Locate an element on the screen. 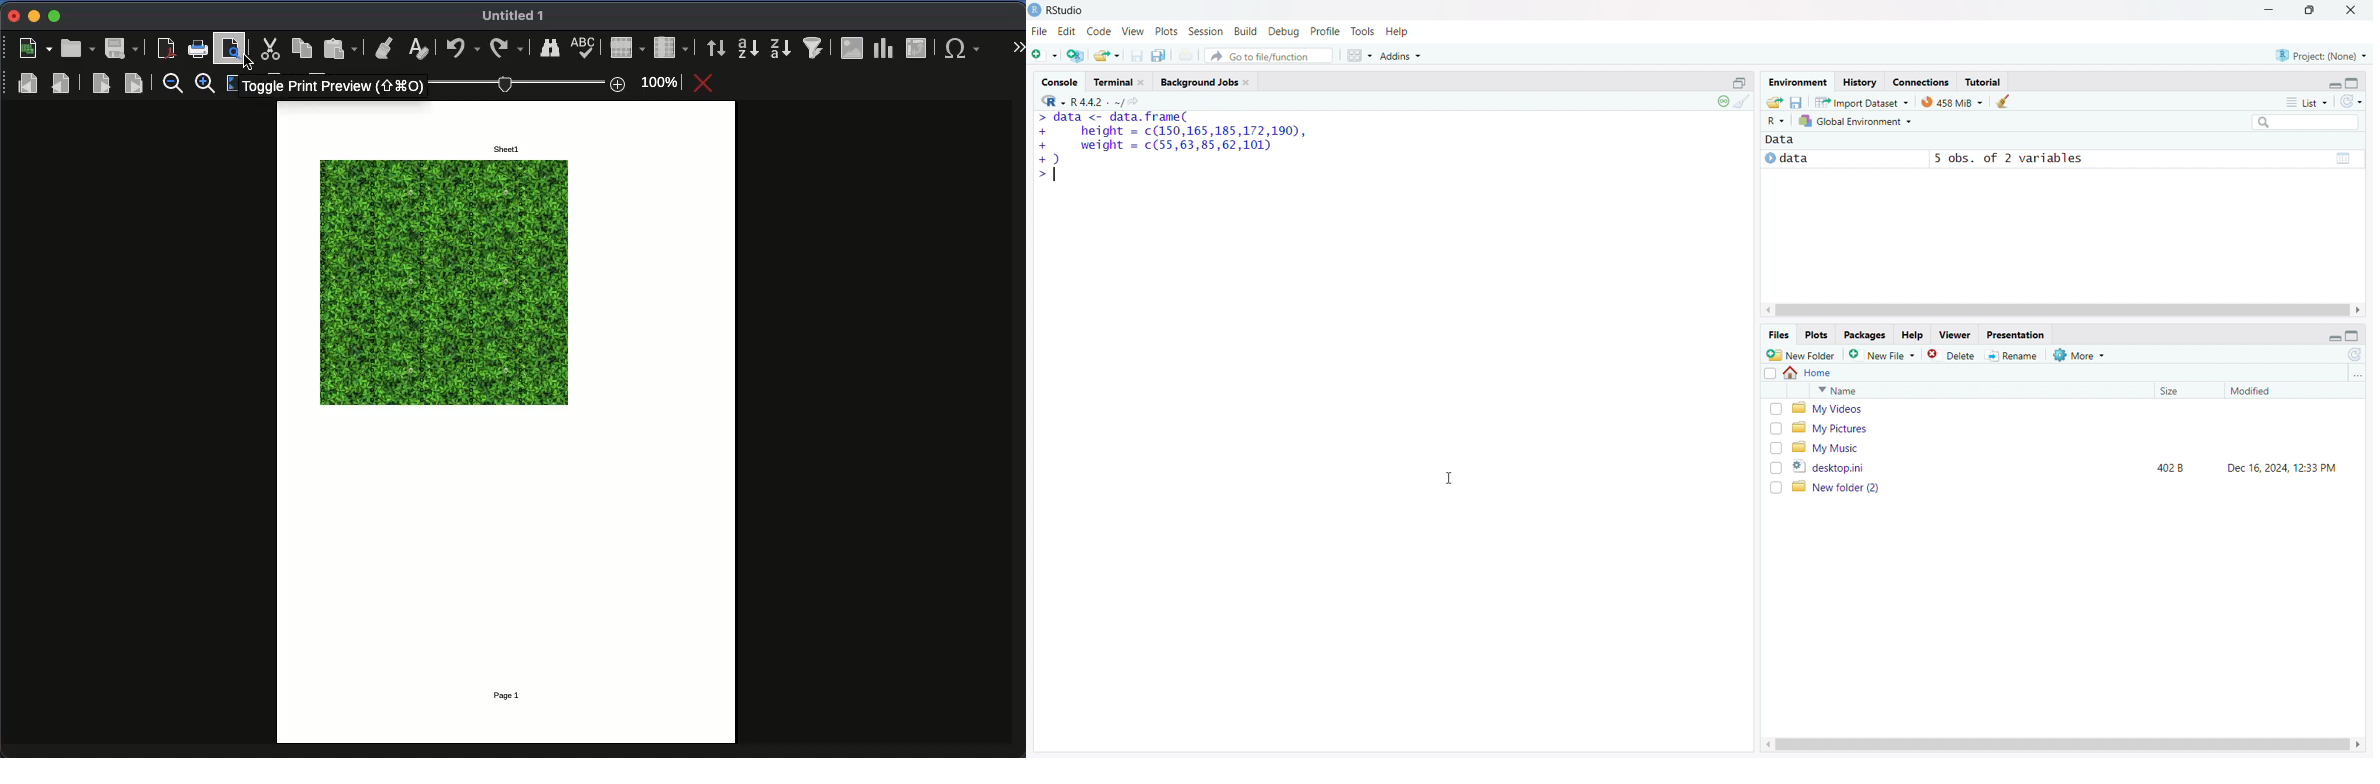 This screenshot has height=784, width=2380. session is located at coordinates (1206, 31).